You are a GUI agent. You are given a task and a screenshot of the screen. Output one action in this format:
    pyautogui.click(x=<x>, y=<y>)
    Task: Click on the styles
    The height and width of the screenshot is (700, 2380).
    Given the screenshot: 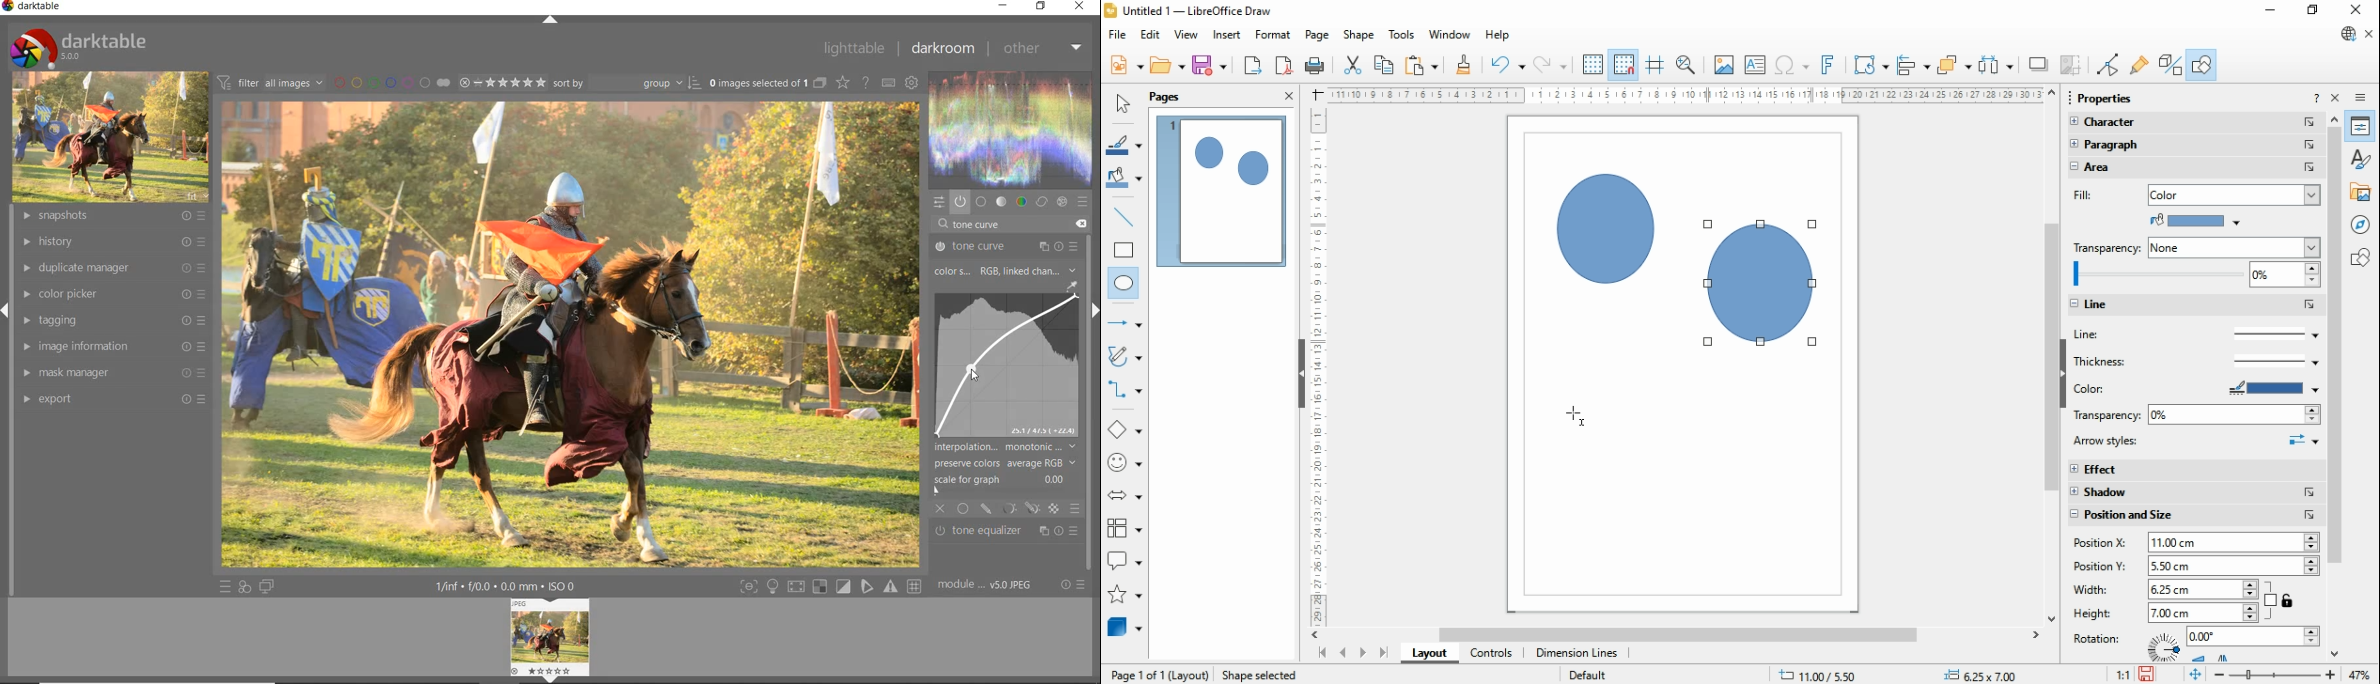 What is the action you would take?
    pyautogui.click(x=2362, y=157)
    